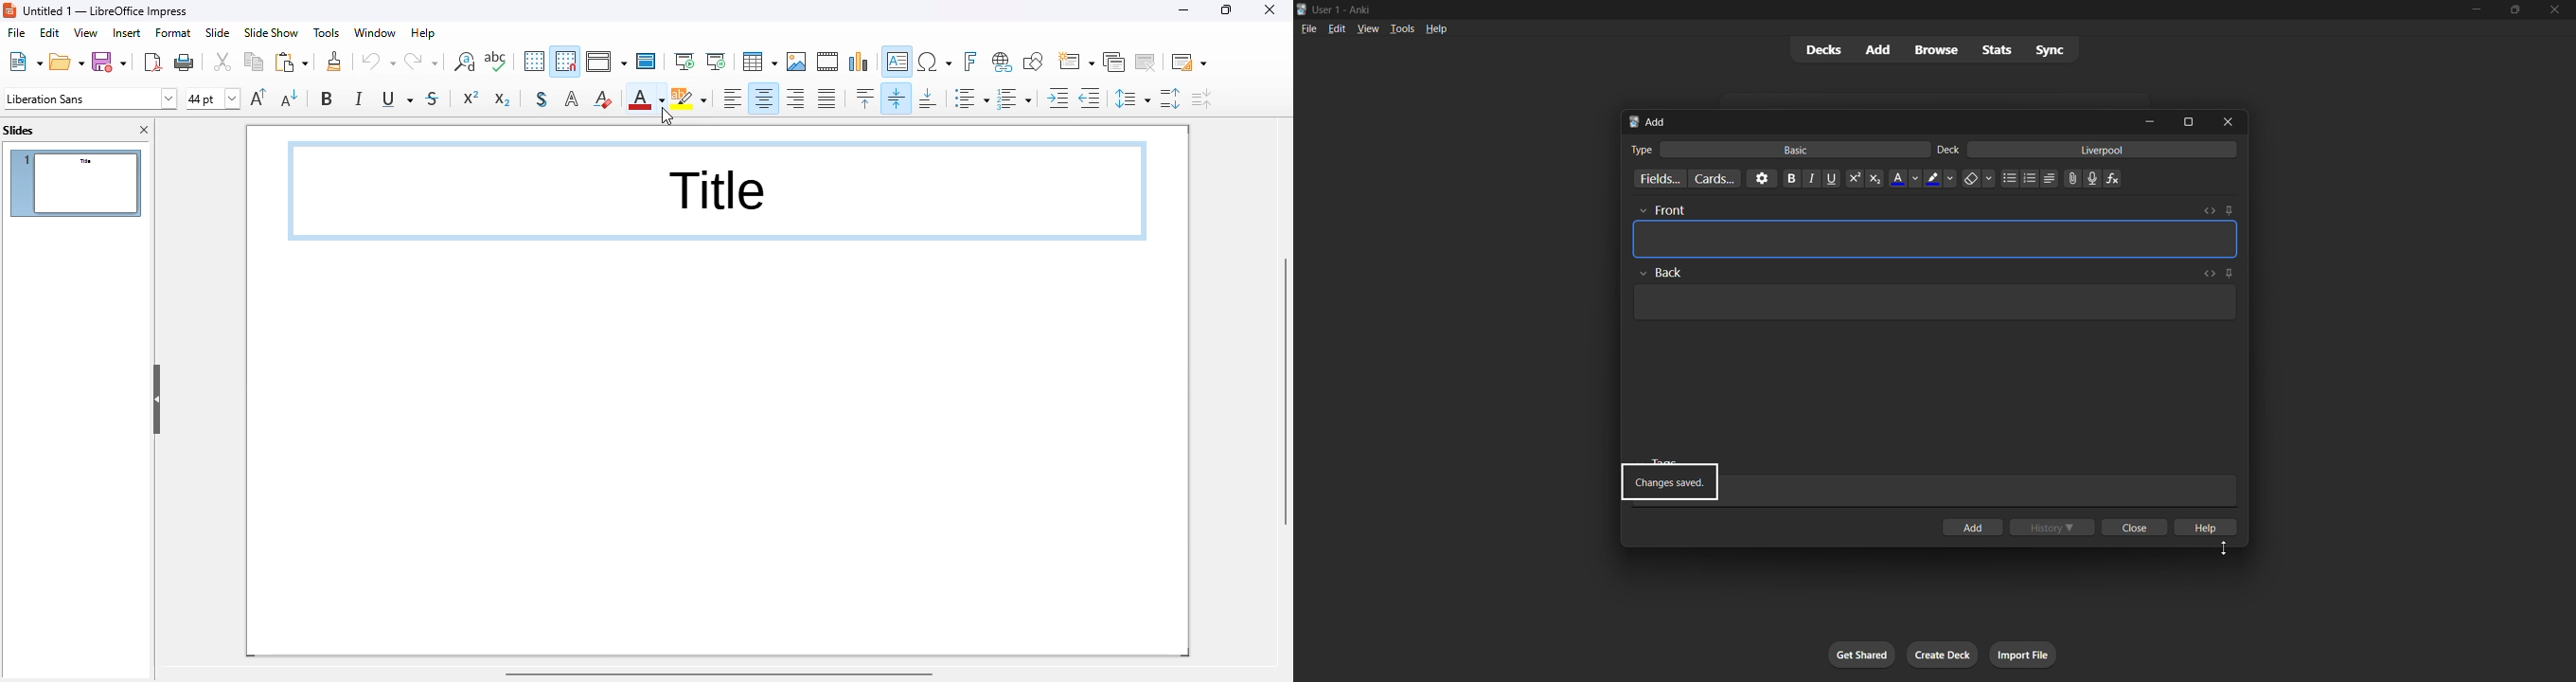  I want to click on text align, so click(2052, 179).